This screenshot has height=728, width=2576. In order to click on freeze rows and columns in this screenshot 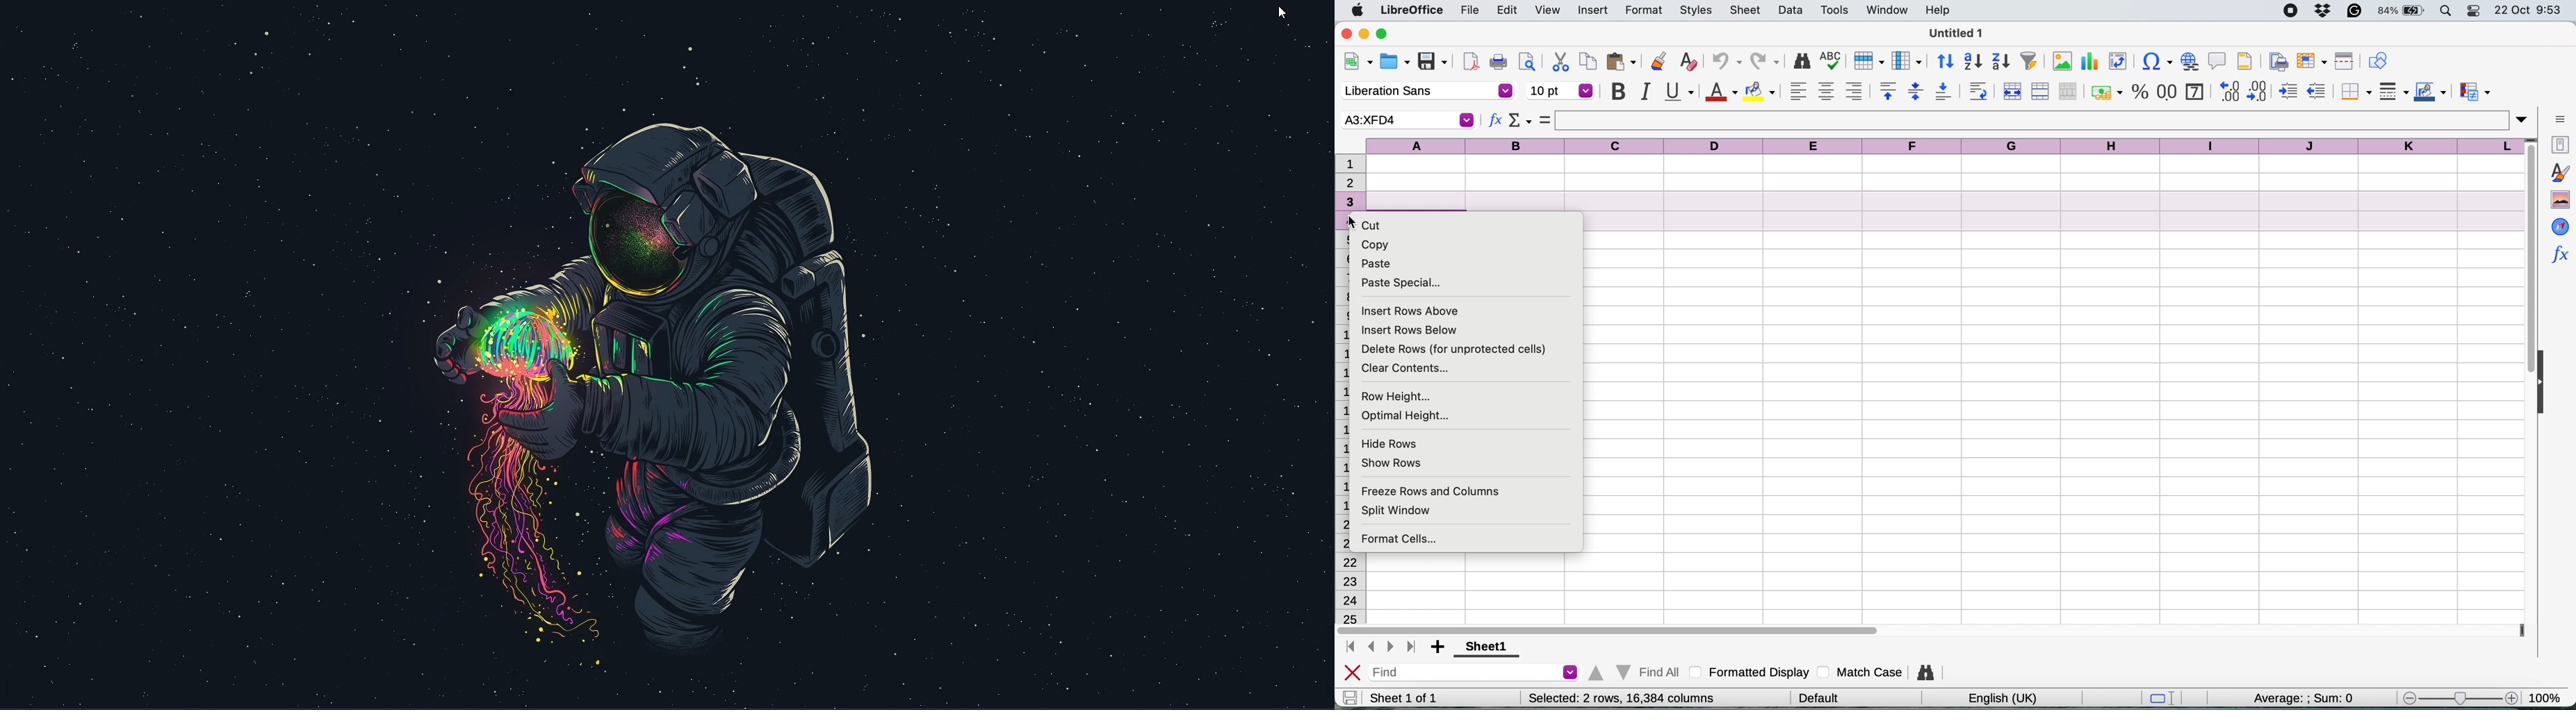, I will do `click(1430, 490)`.